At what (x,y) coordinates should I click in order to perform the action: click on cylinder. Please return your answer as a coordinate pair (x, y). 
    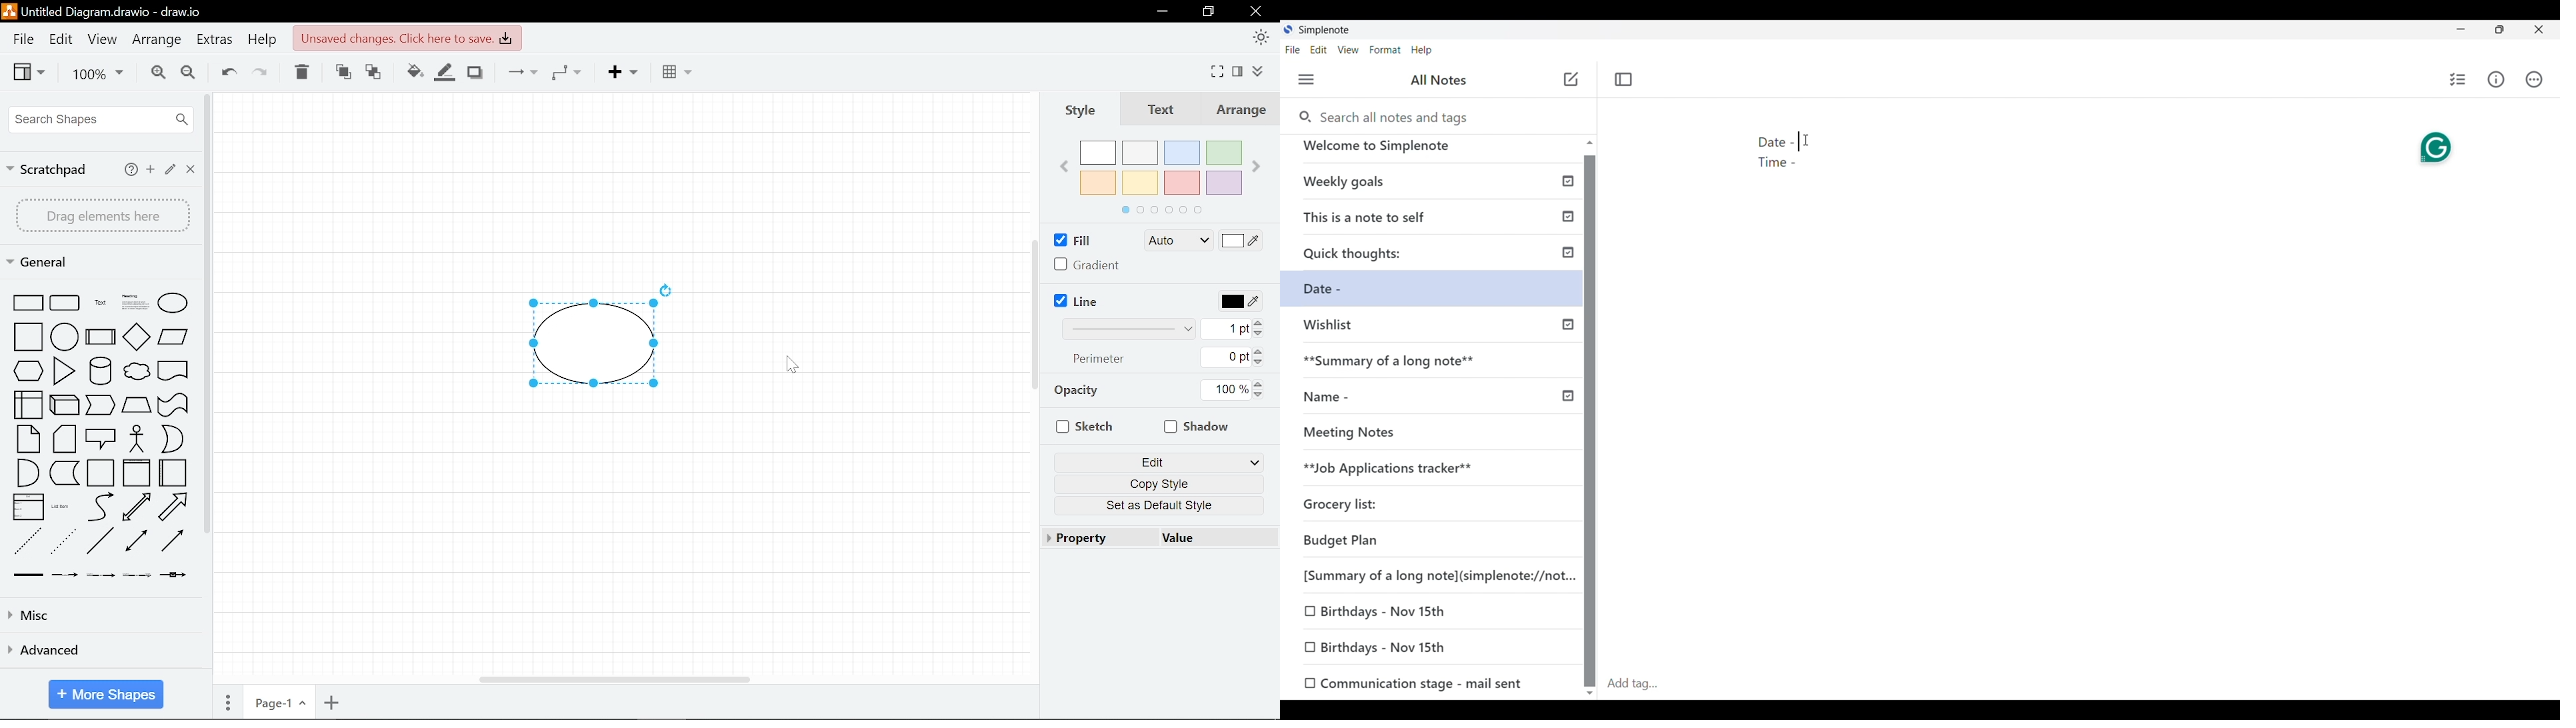
    Looking at the image, I should click on (99, 370).